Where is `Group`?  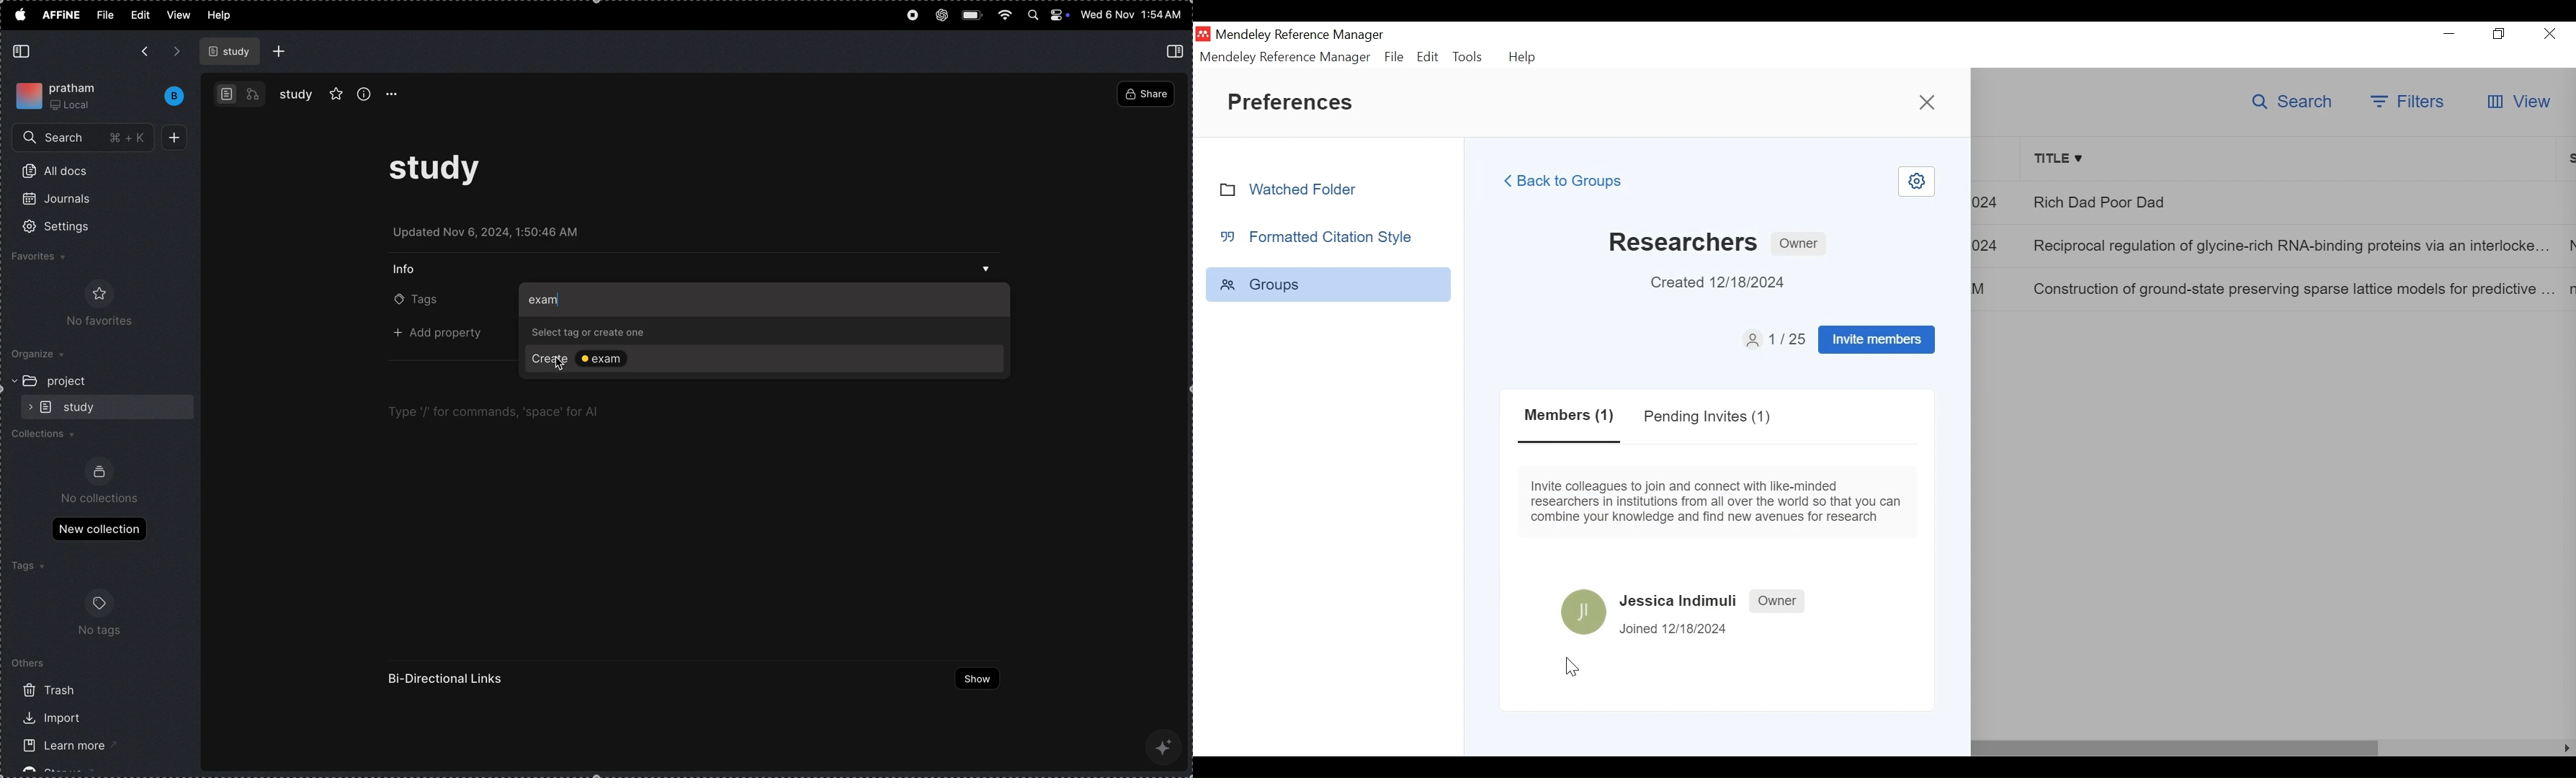
Group is located at coordinates (1328, 284).